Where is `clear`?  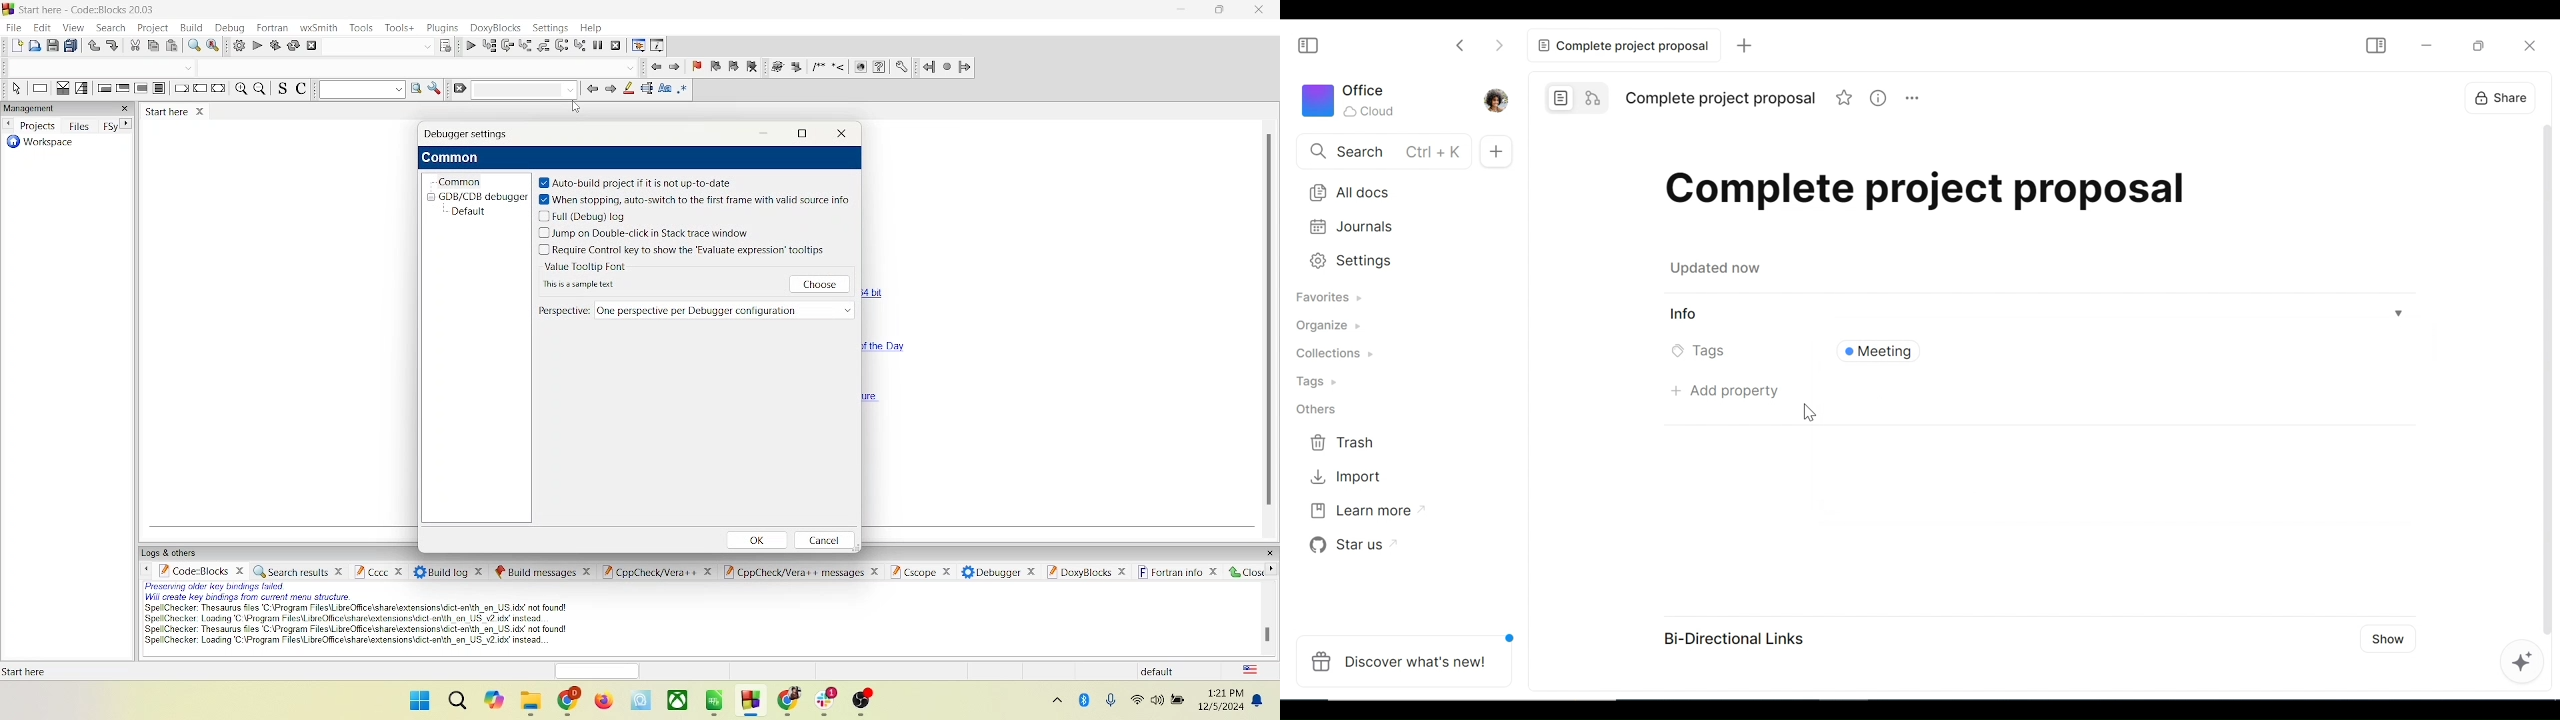 clear is located at coordinates (462, 90).